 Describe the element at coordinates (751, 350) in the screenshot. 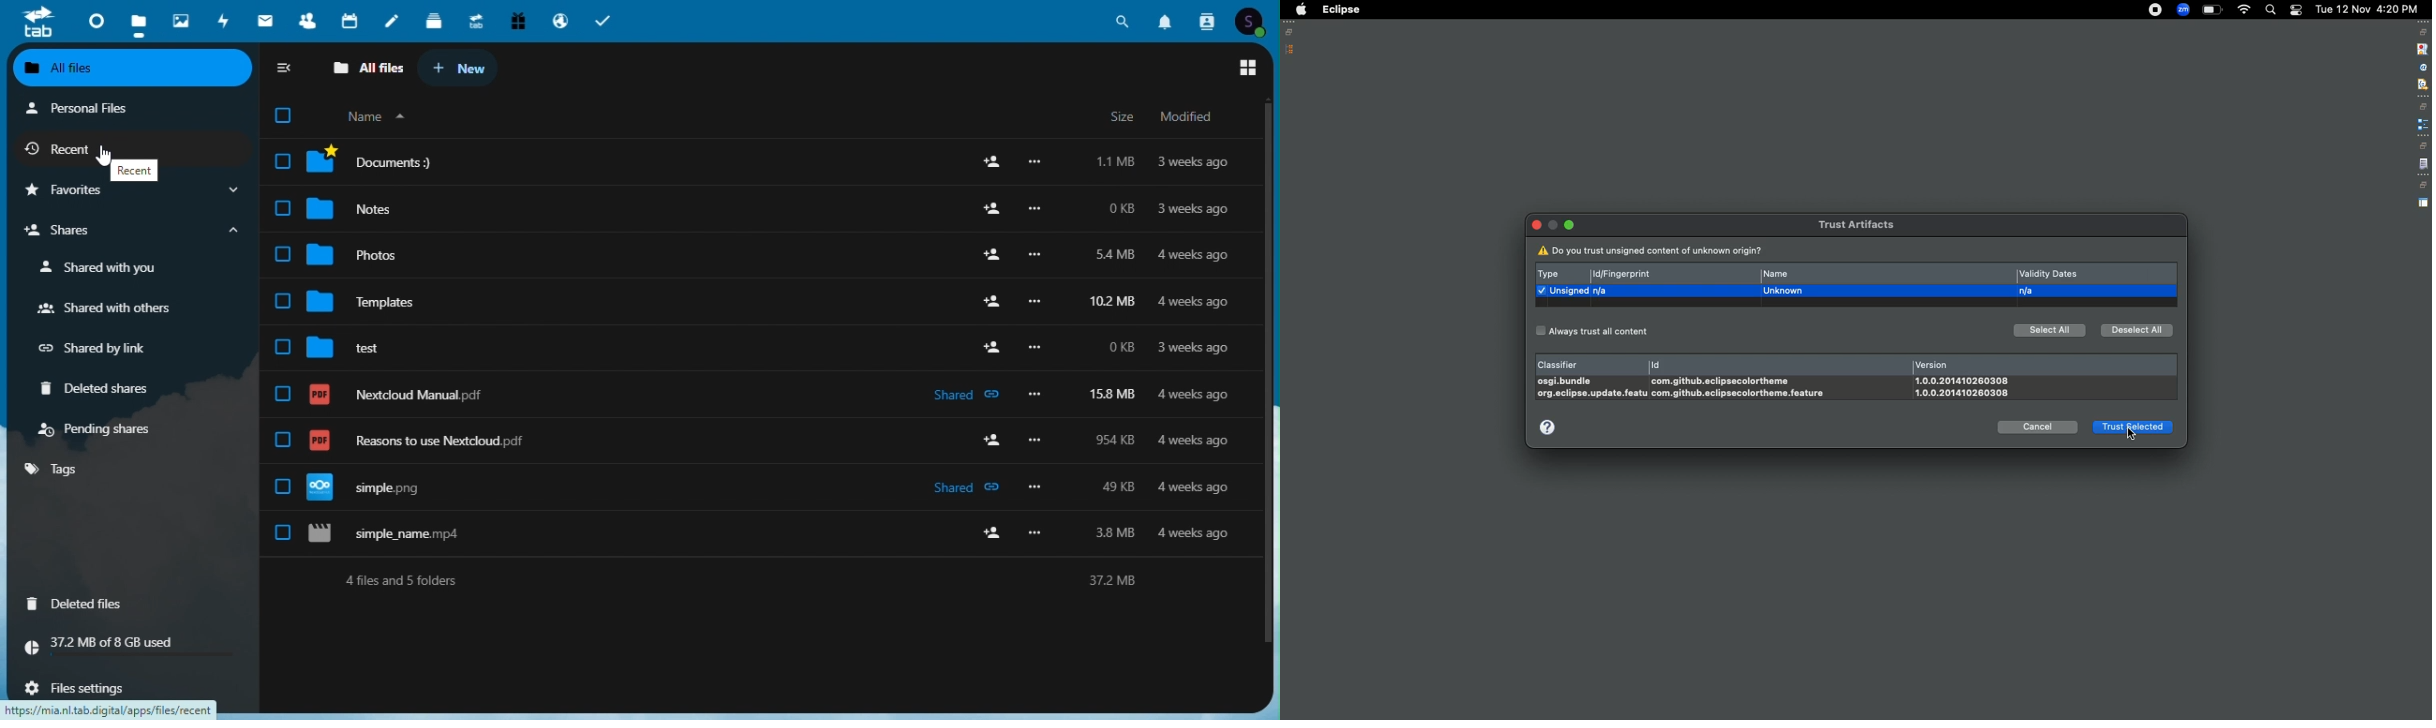

I see `test` at that location.